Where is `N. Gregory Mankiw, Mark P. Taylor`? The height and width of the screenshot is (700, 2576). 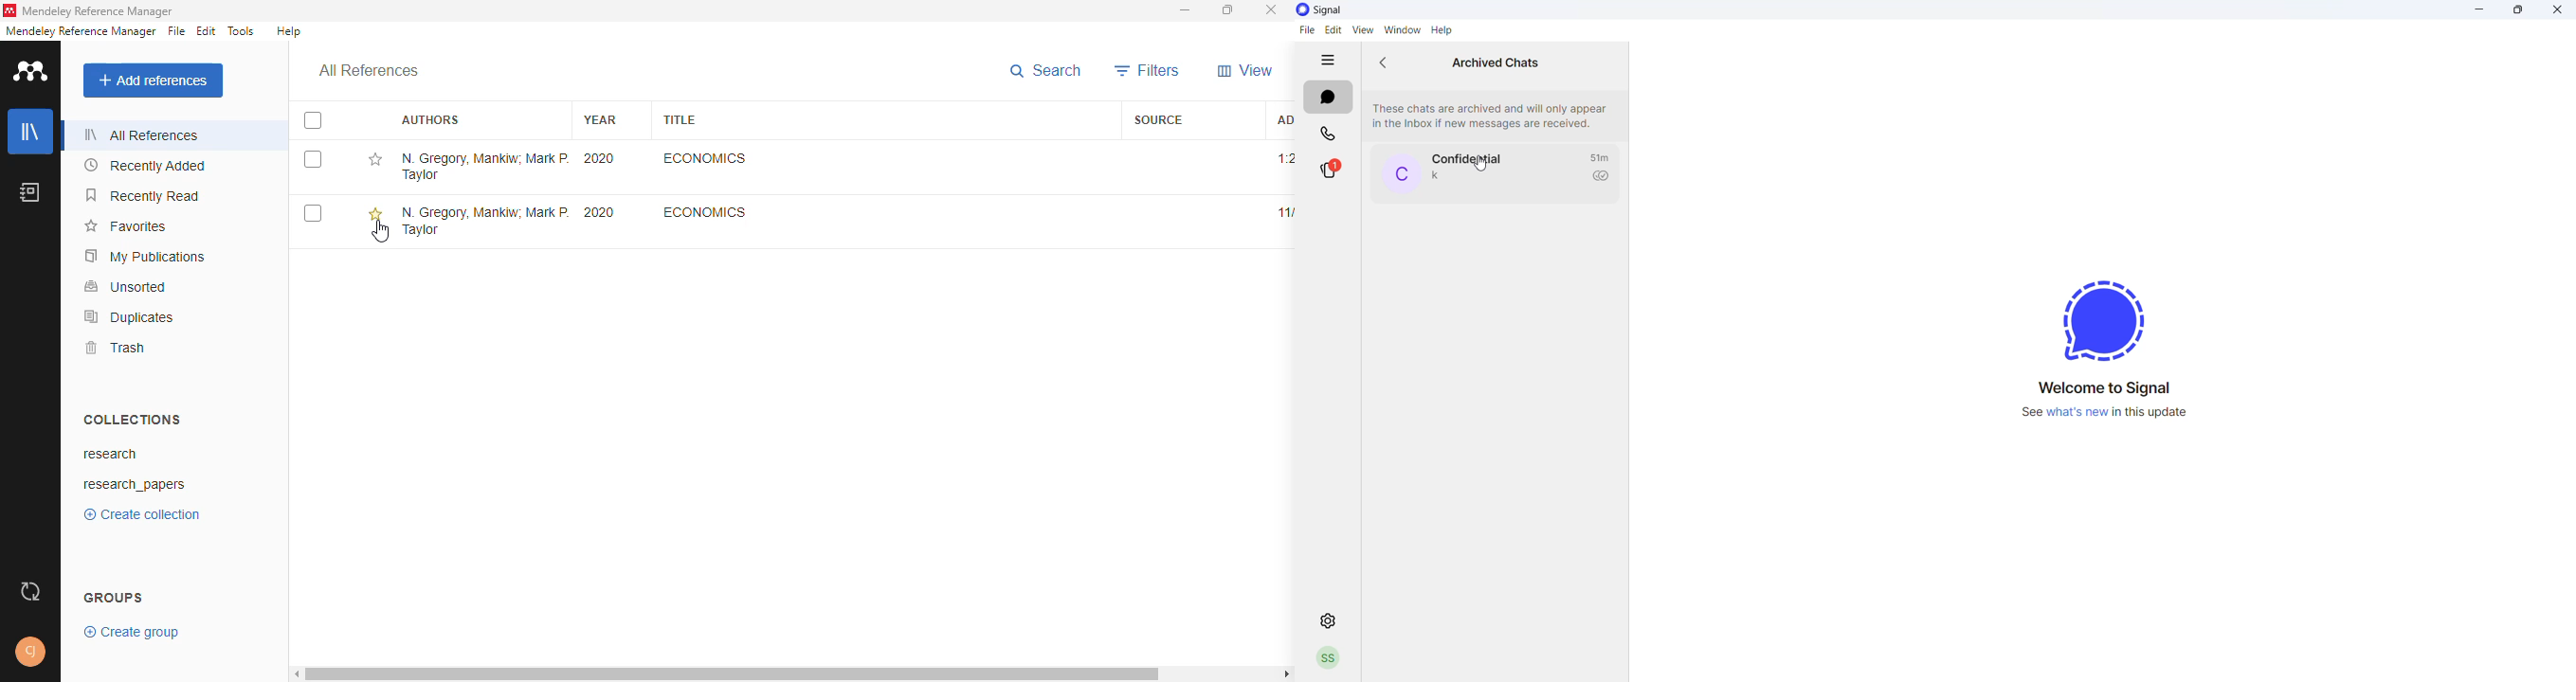
N. Gregory Mankiw, Mark P. Taylor is located at coordinates (484, 220).